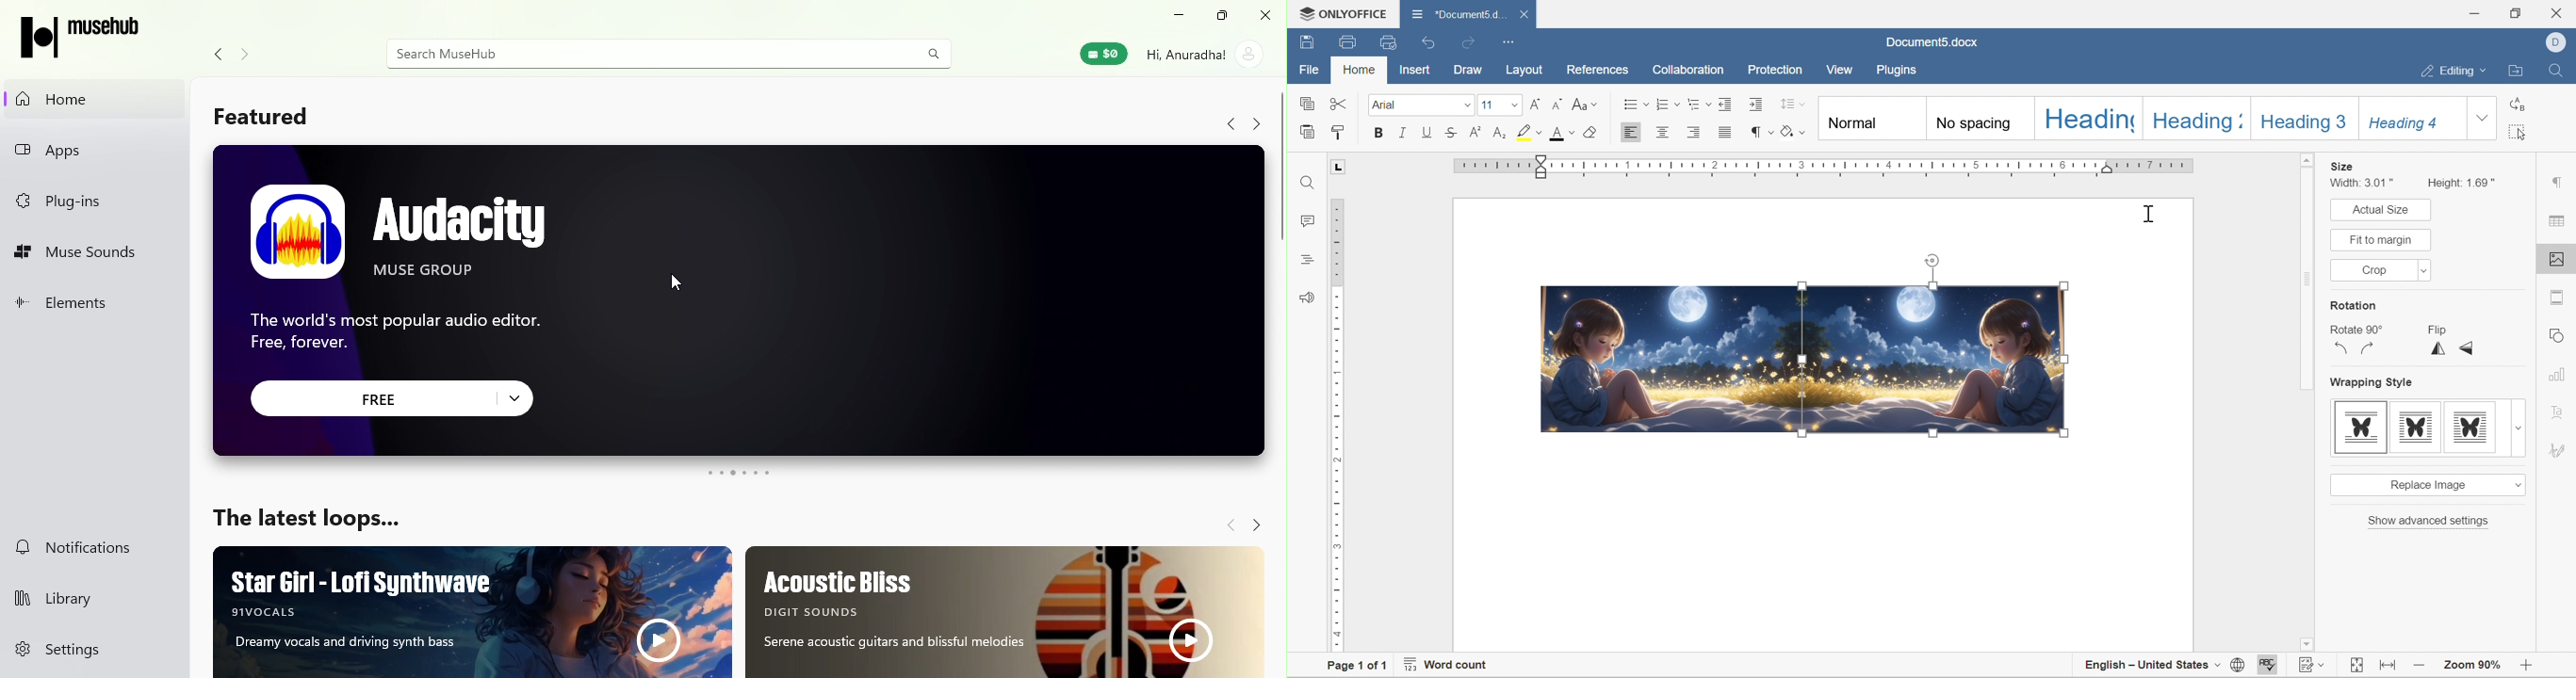  I want to click on show advanced settings, so click(2430, 521).